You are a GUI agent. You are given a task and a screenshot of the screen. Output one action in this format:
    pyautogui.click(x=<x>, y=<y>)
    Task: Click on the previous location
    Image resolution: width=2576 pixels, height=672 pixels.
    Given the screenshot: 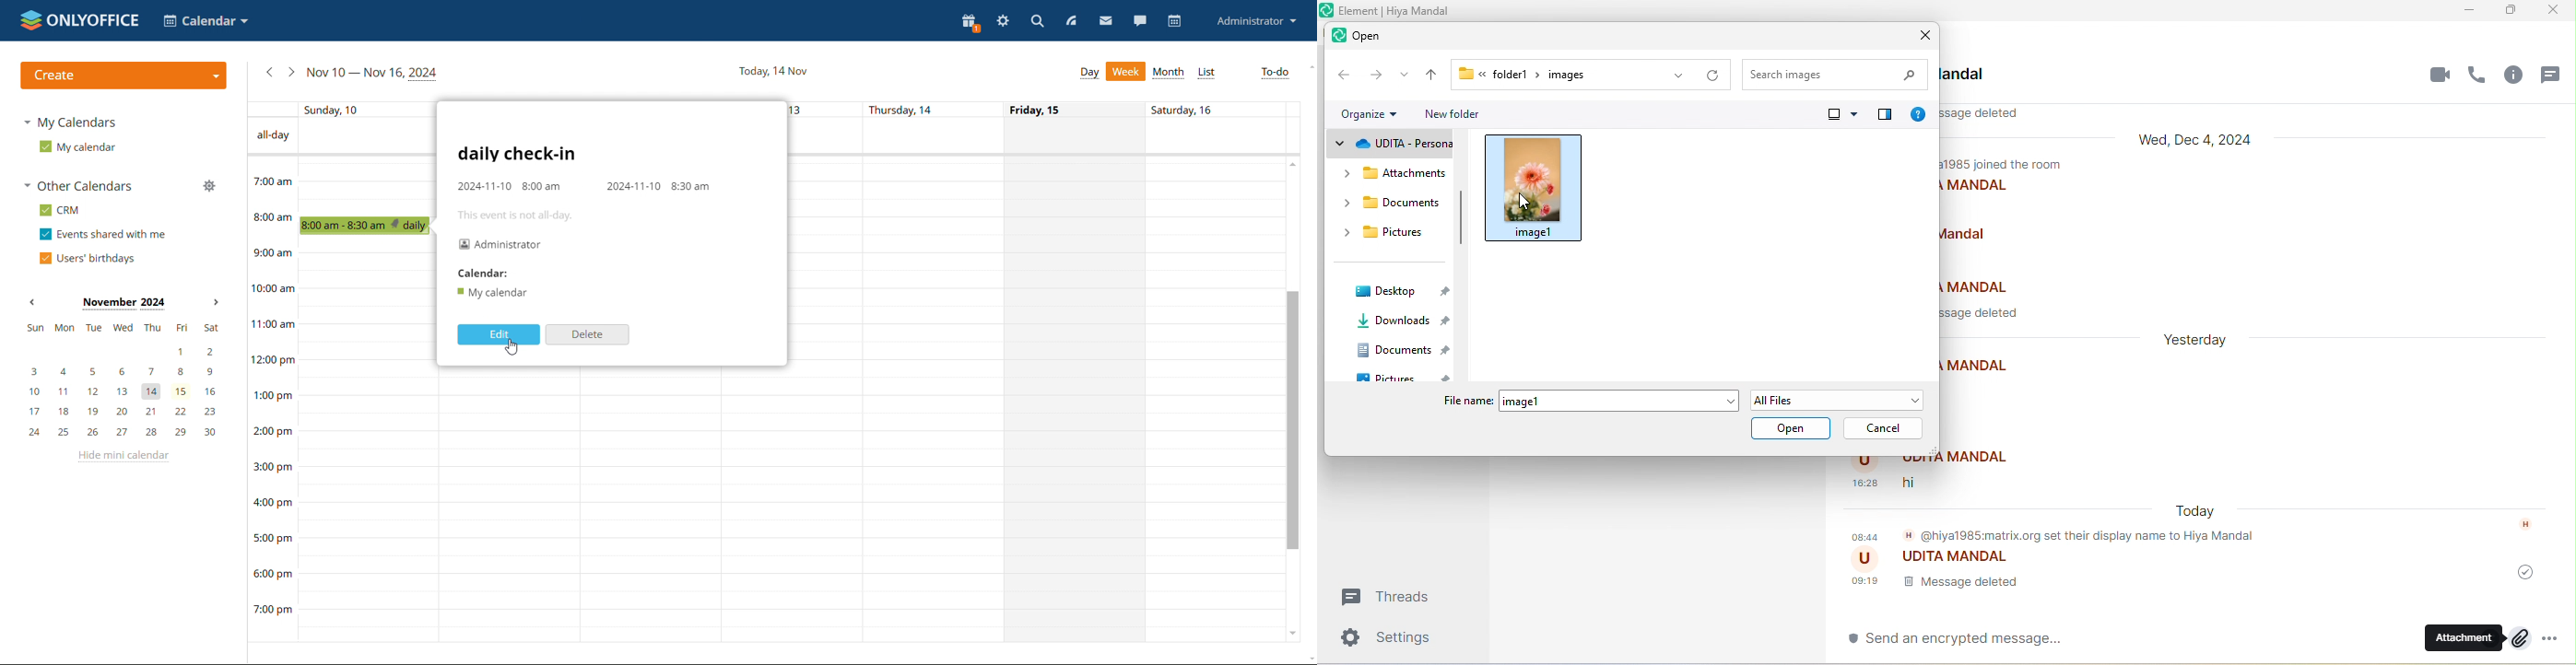 What is the action you would take?
    pyautogui.click(x=1675, y=76)
    